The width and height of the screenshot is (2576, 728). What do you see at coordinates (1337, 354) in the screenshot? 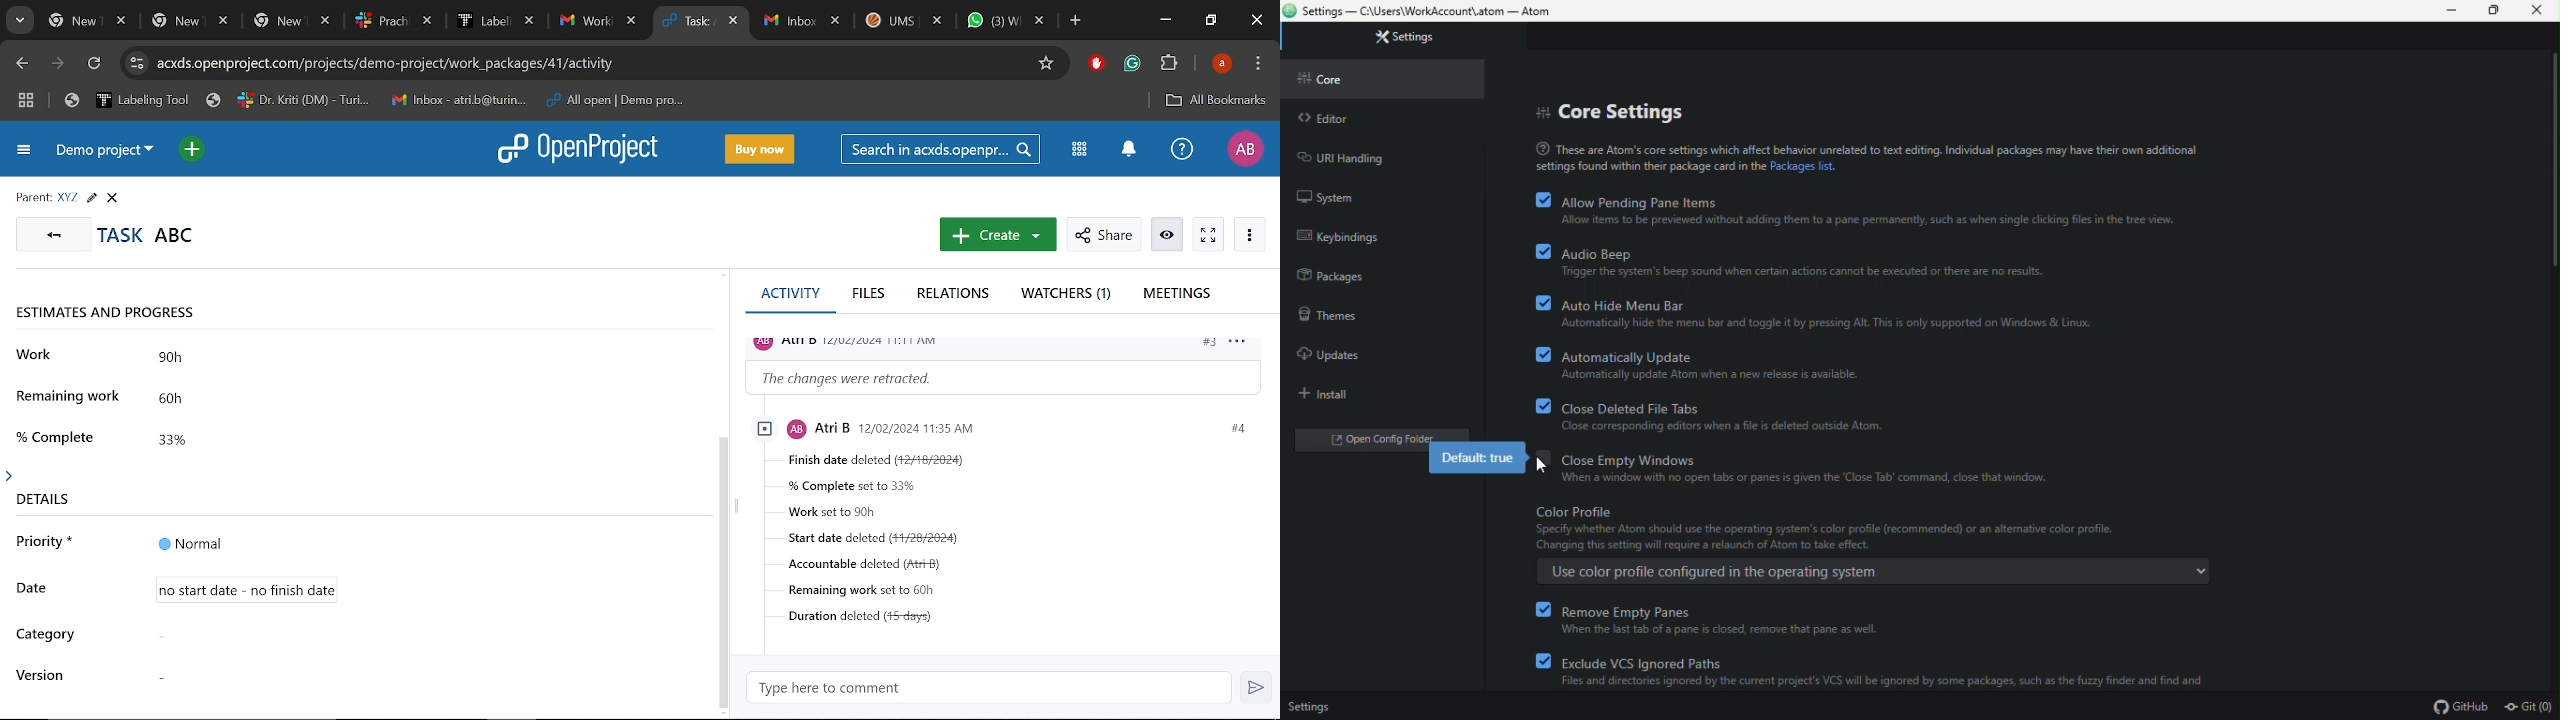
I see `updates` at bounding box center [1337, 354].